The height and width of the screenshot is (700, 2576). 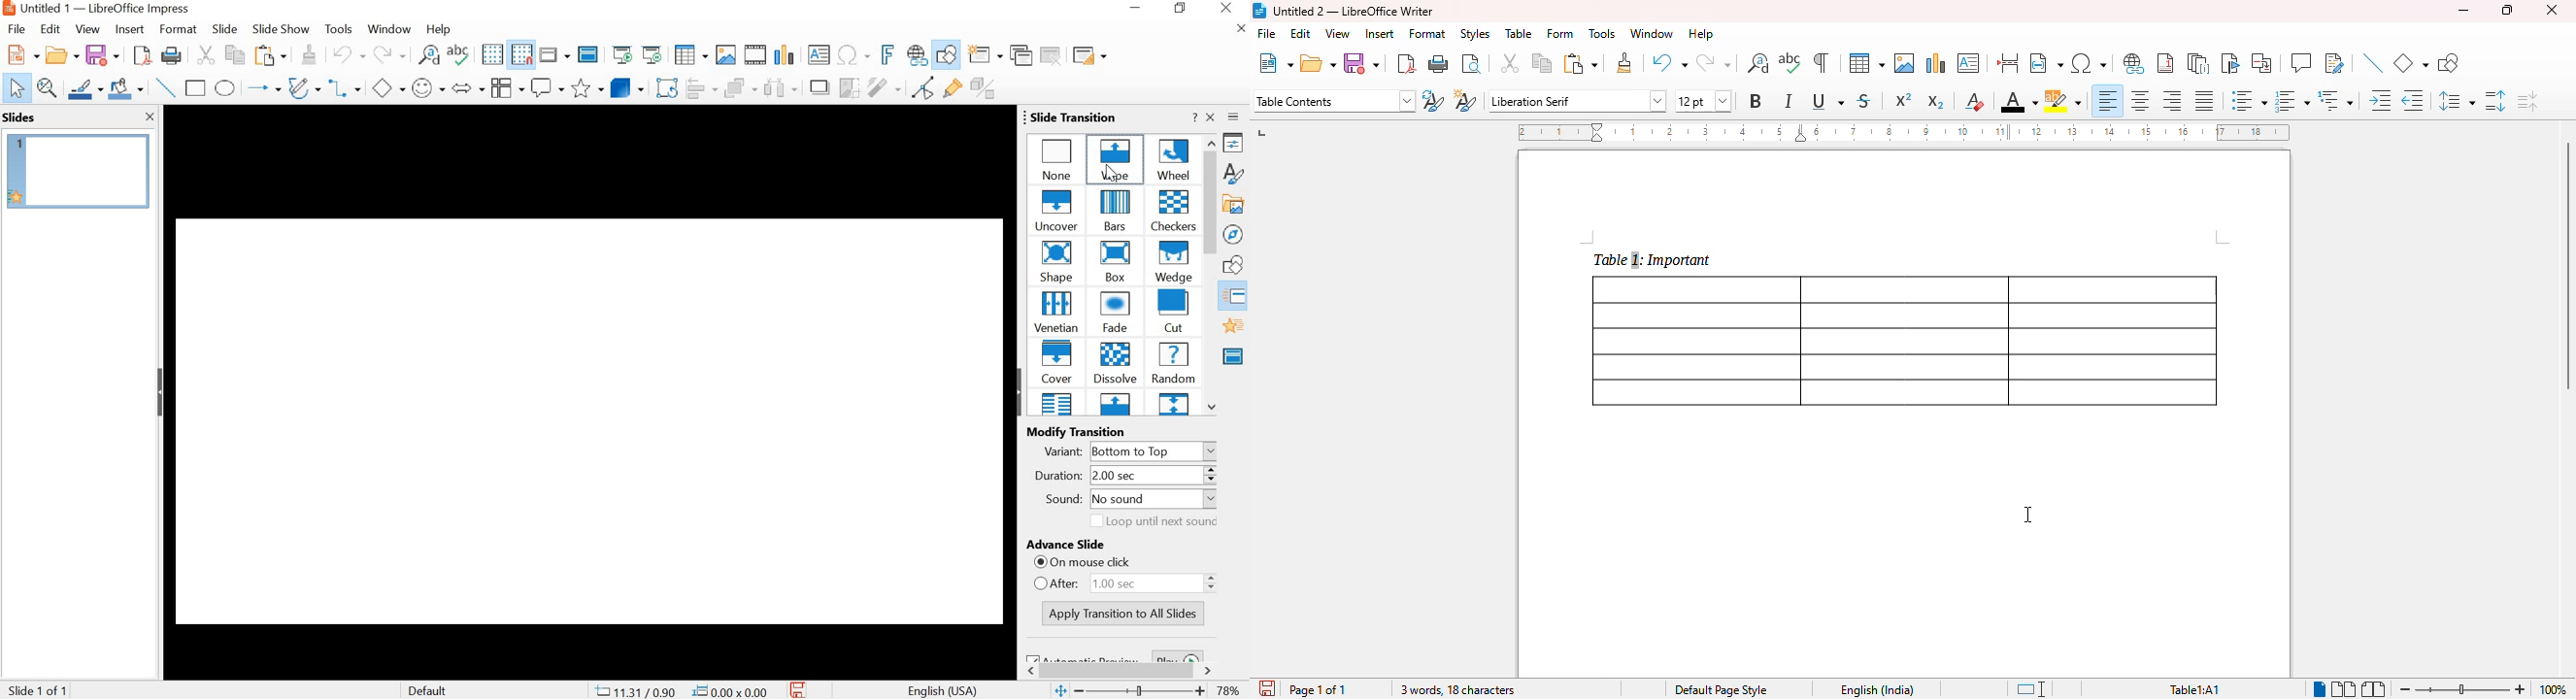 What do you see at coordinates (165, 87) in the screenshot?
I see `Insert Line` at bounding box center [165, 87].